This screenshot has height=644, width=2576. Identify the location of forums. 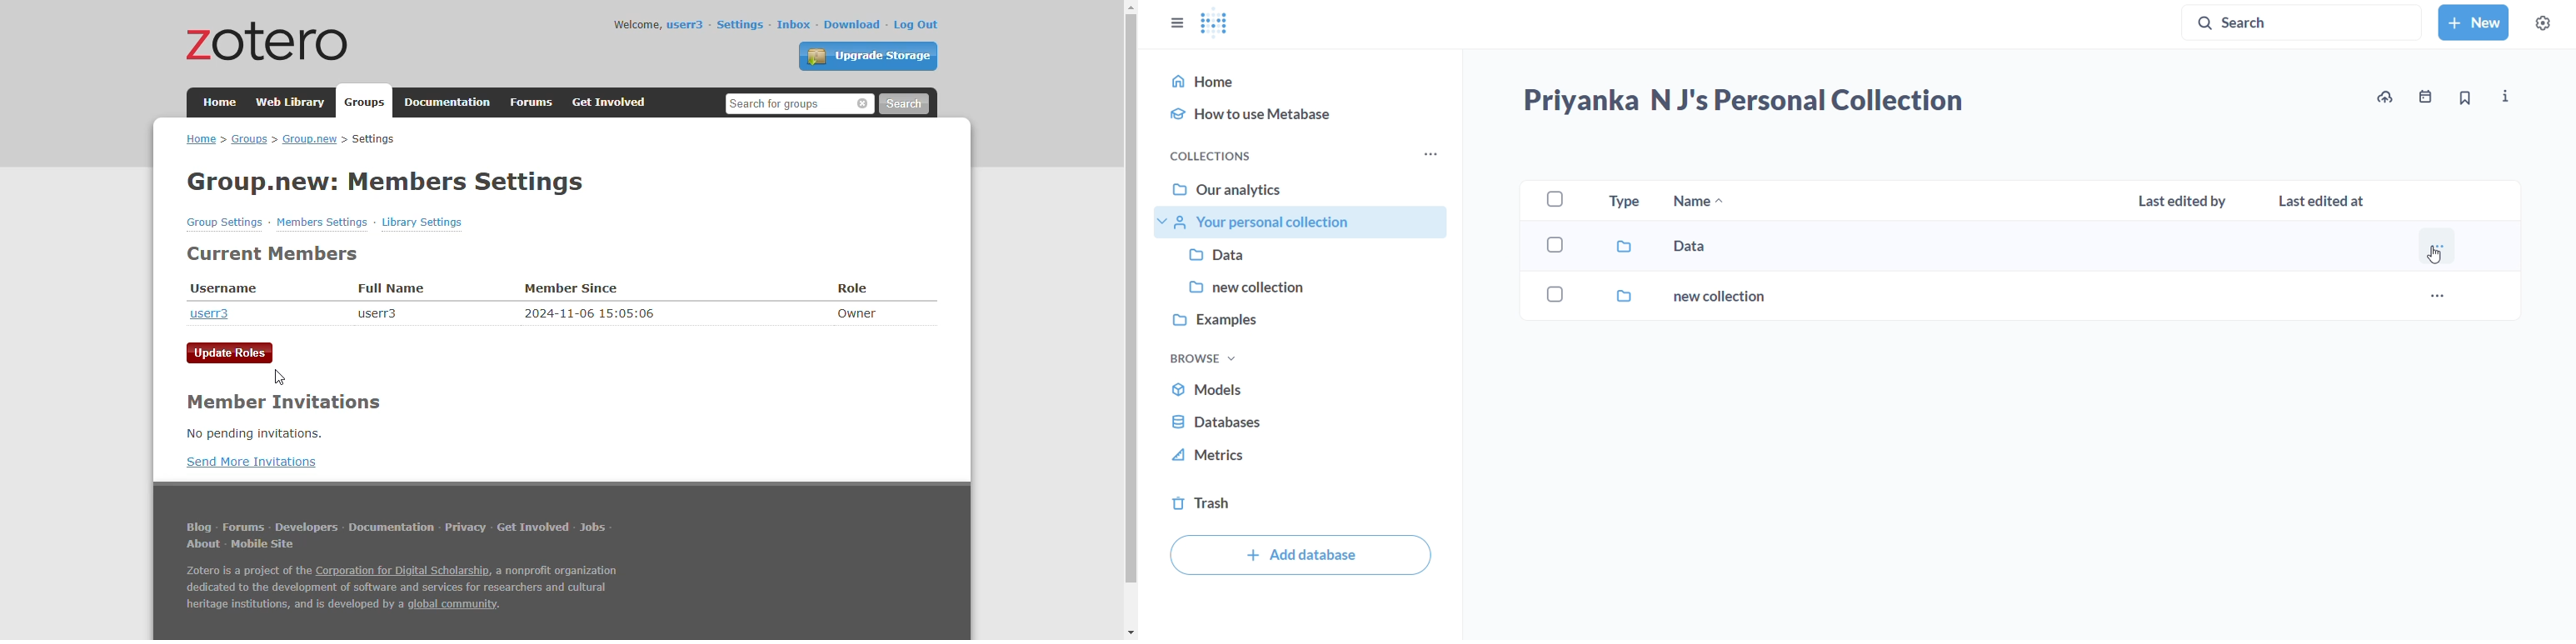
(243, 527).